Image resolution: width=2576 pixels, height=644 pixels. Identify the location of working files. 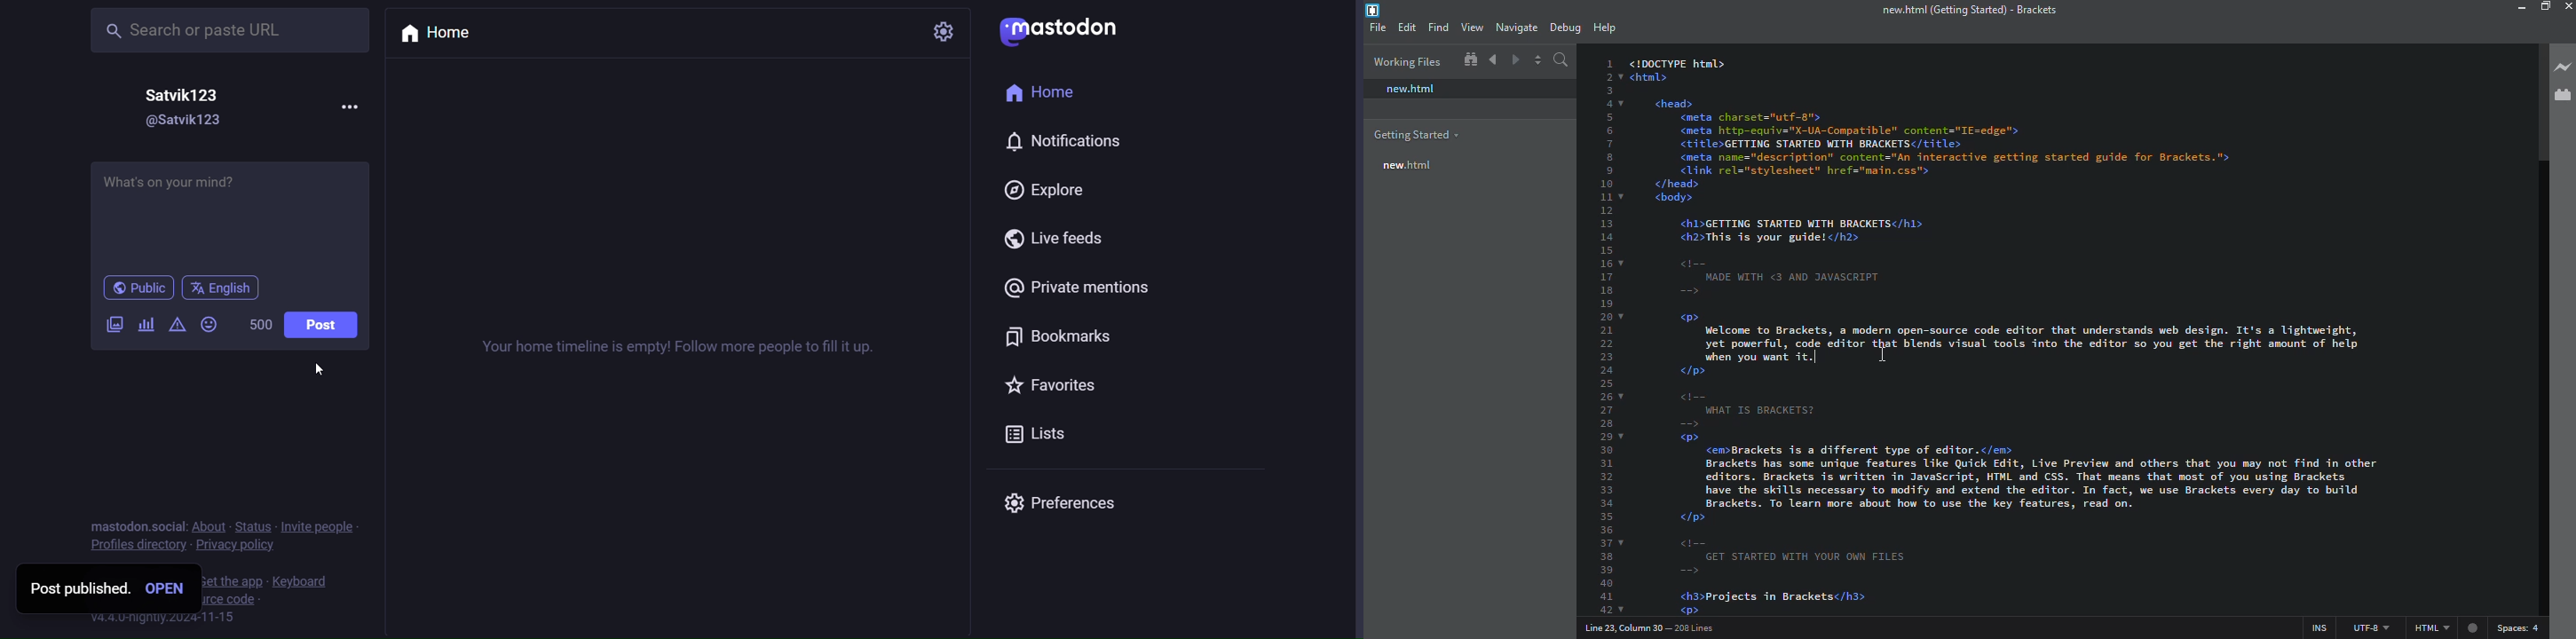
(1410, 62).